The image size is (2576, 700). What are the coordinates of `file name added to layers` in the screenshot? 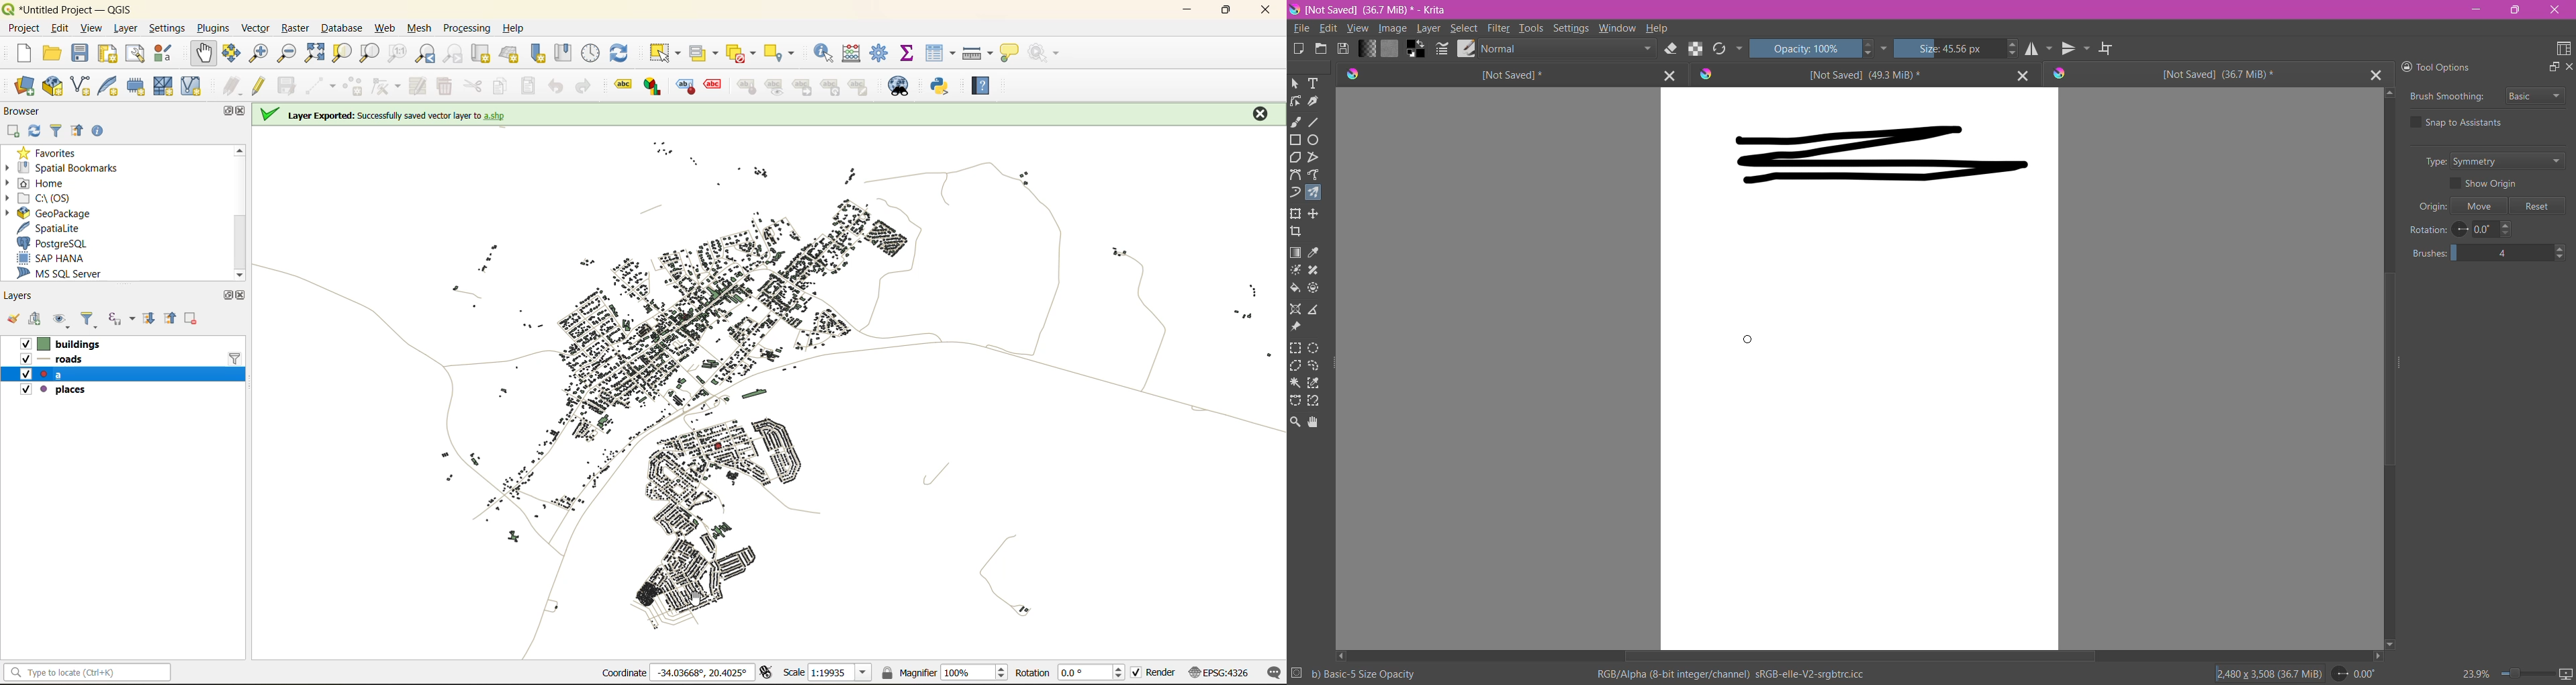 It's located at (55, 375).